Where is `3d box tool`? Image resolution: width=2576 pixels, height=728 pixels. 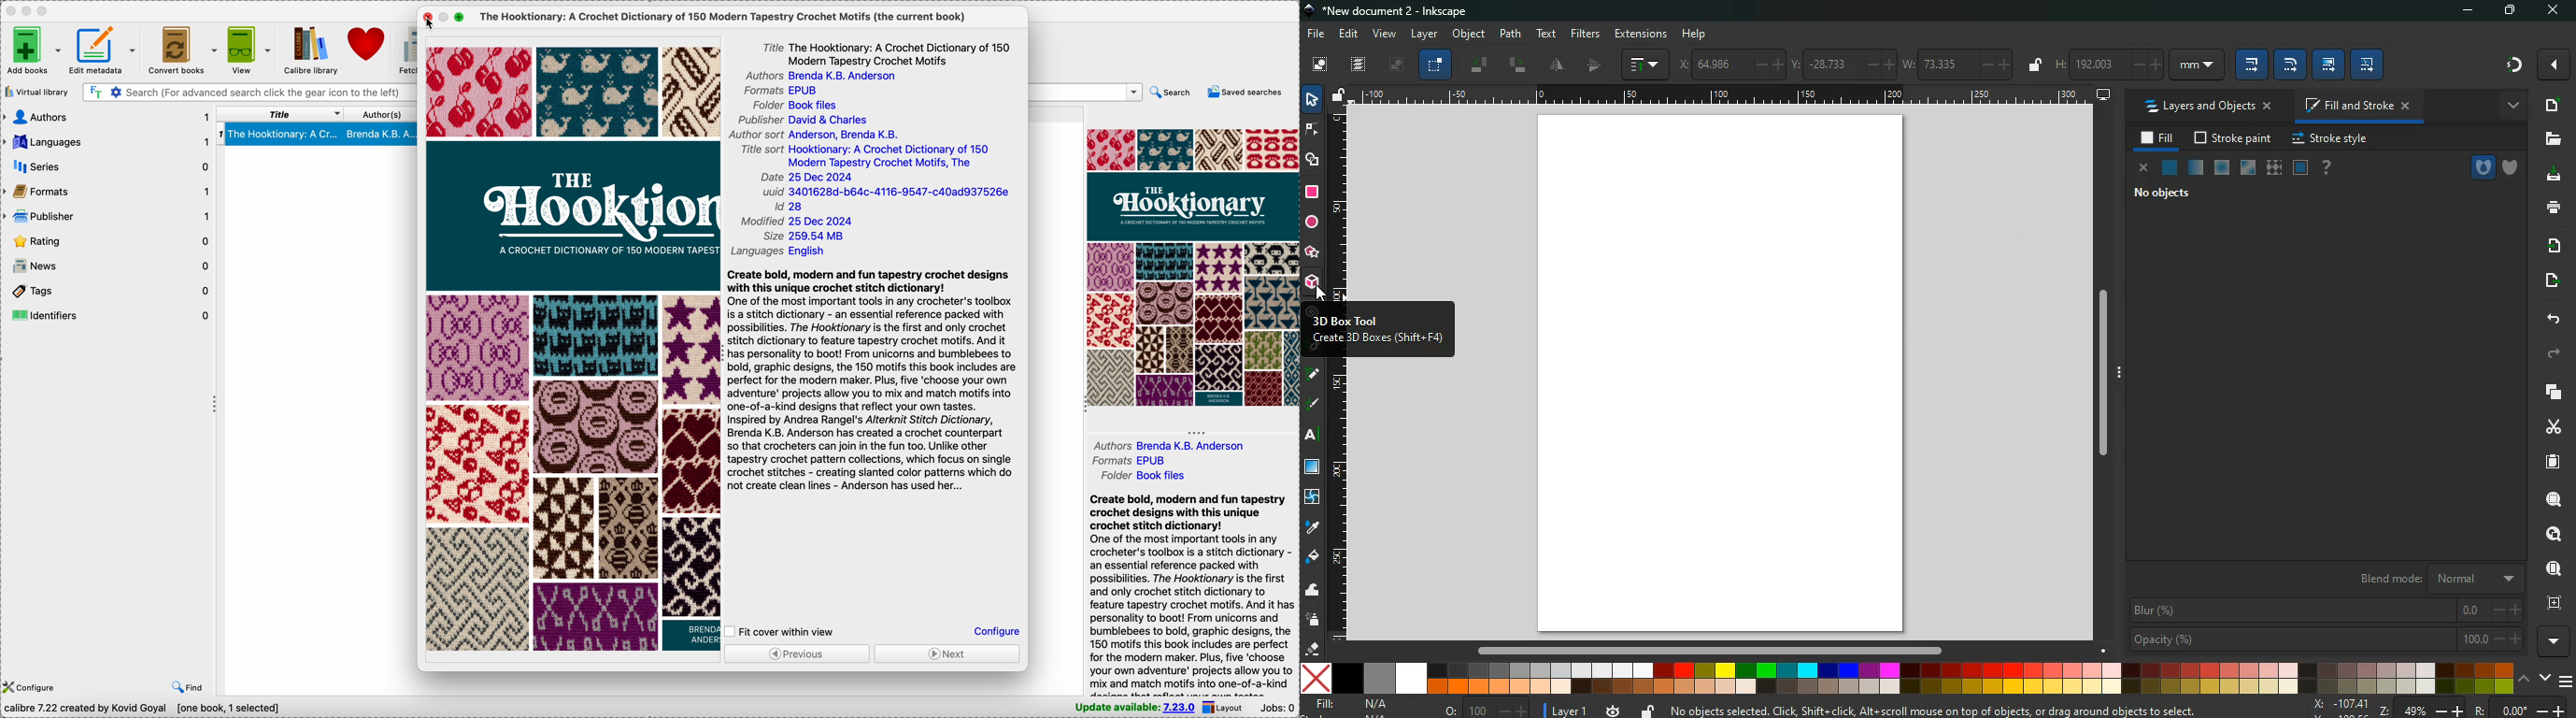
3d box tool is located at coordinates (1381, 330).